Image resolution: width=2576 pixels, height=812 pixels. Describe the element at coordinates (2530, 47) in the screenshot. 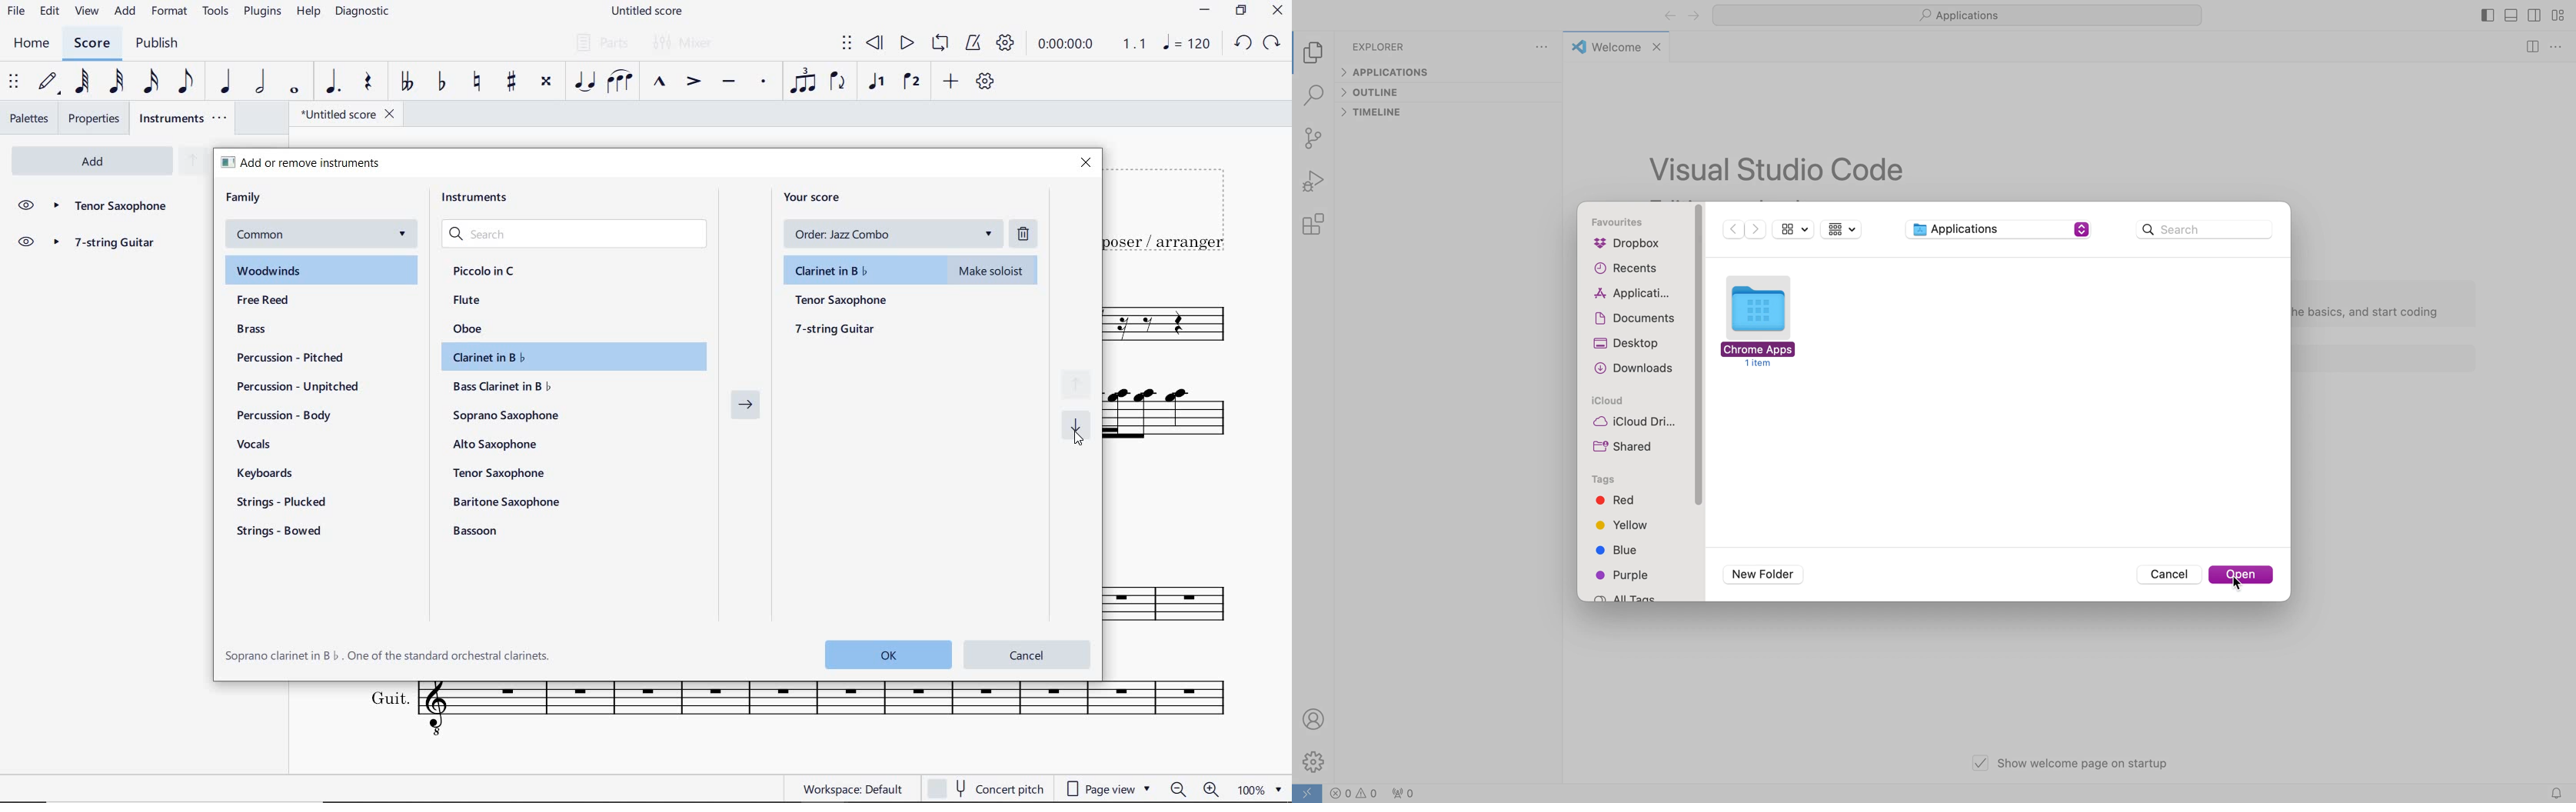

I see `split editor right` at that location.